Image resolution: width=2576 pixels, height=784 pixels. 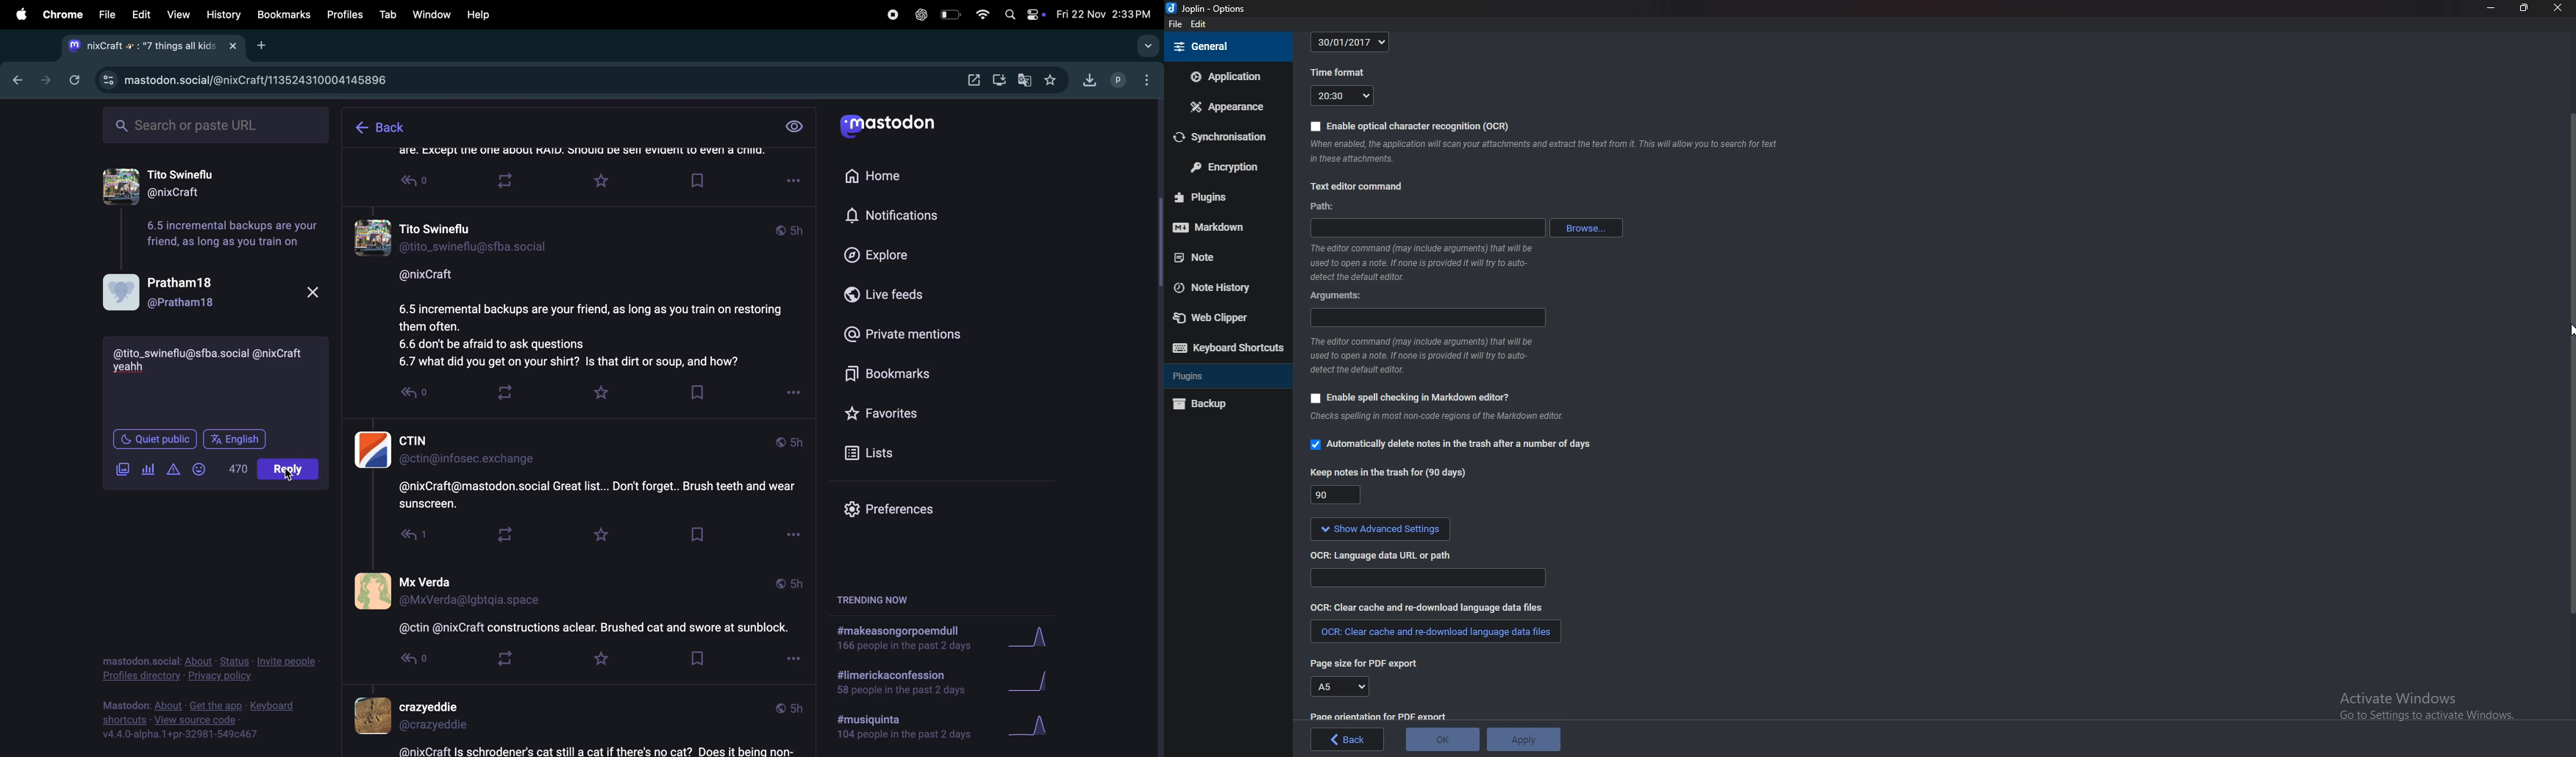 I want to click on path, so click(x=1427, y=228).